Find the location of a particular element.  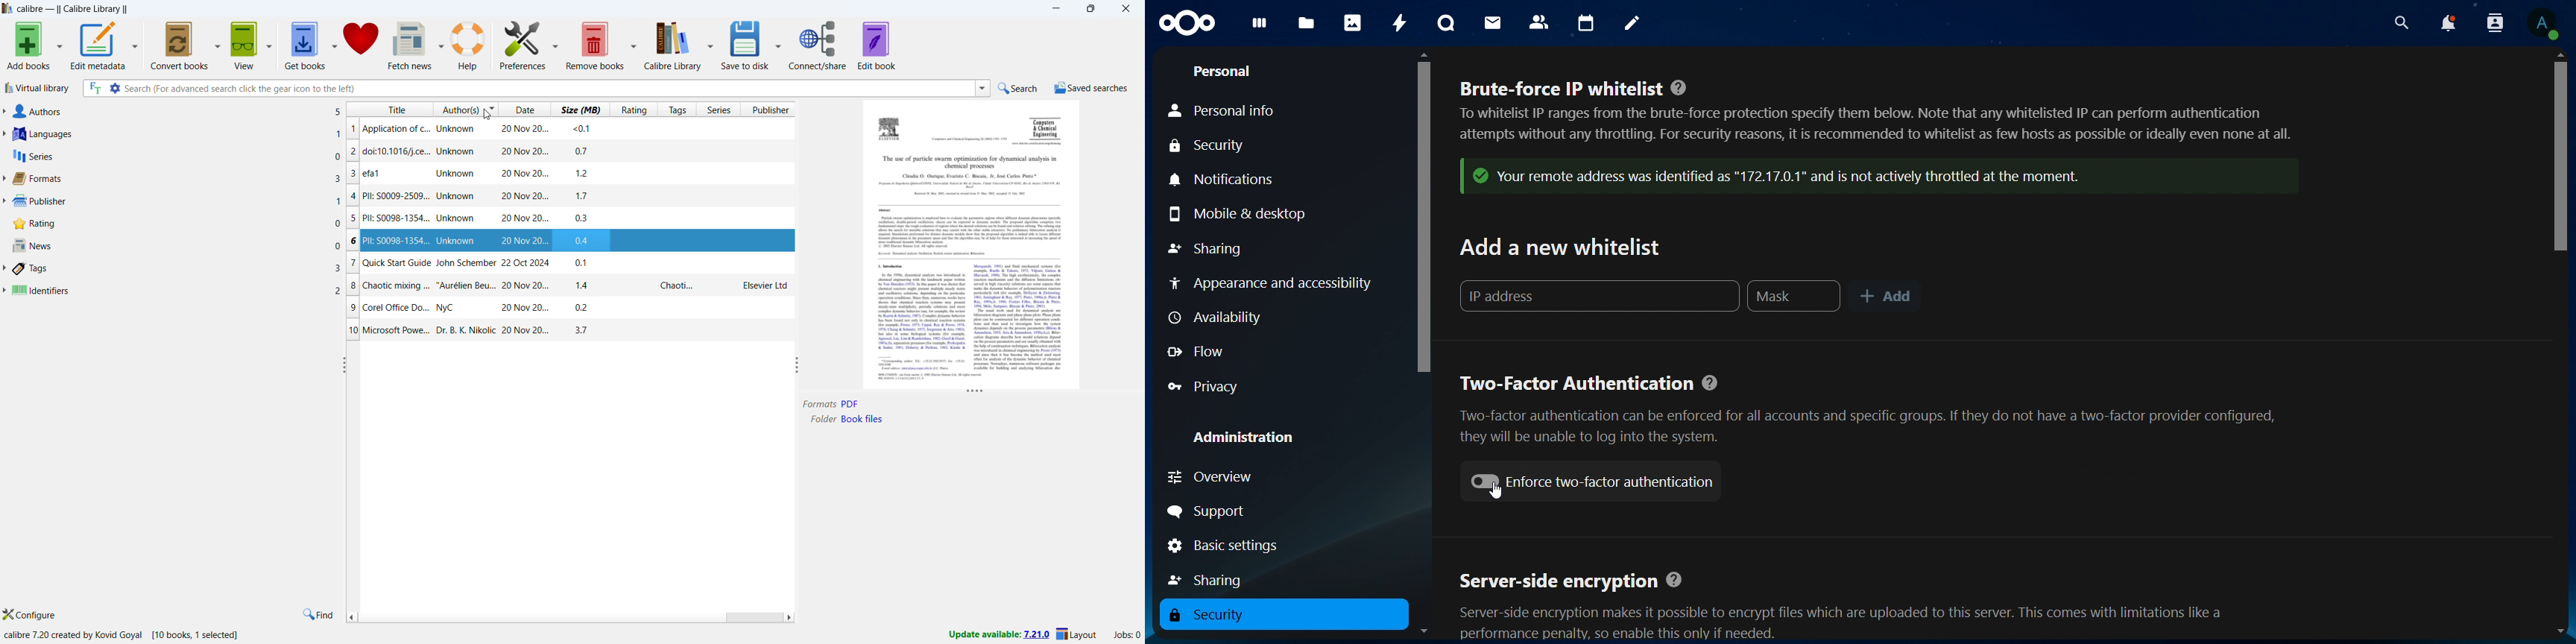

sharing is located at coordinates (1207, 248).